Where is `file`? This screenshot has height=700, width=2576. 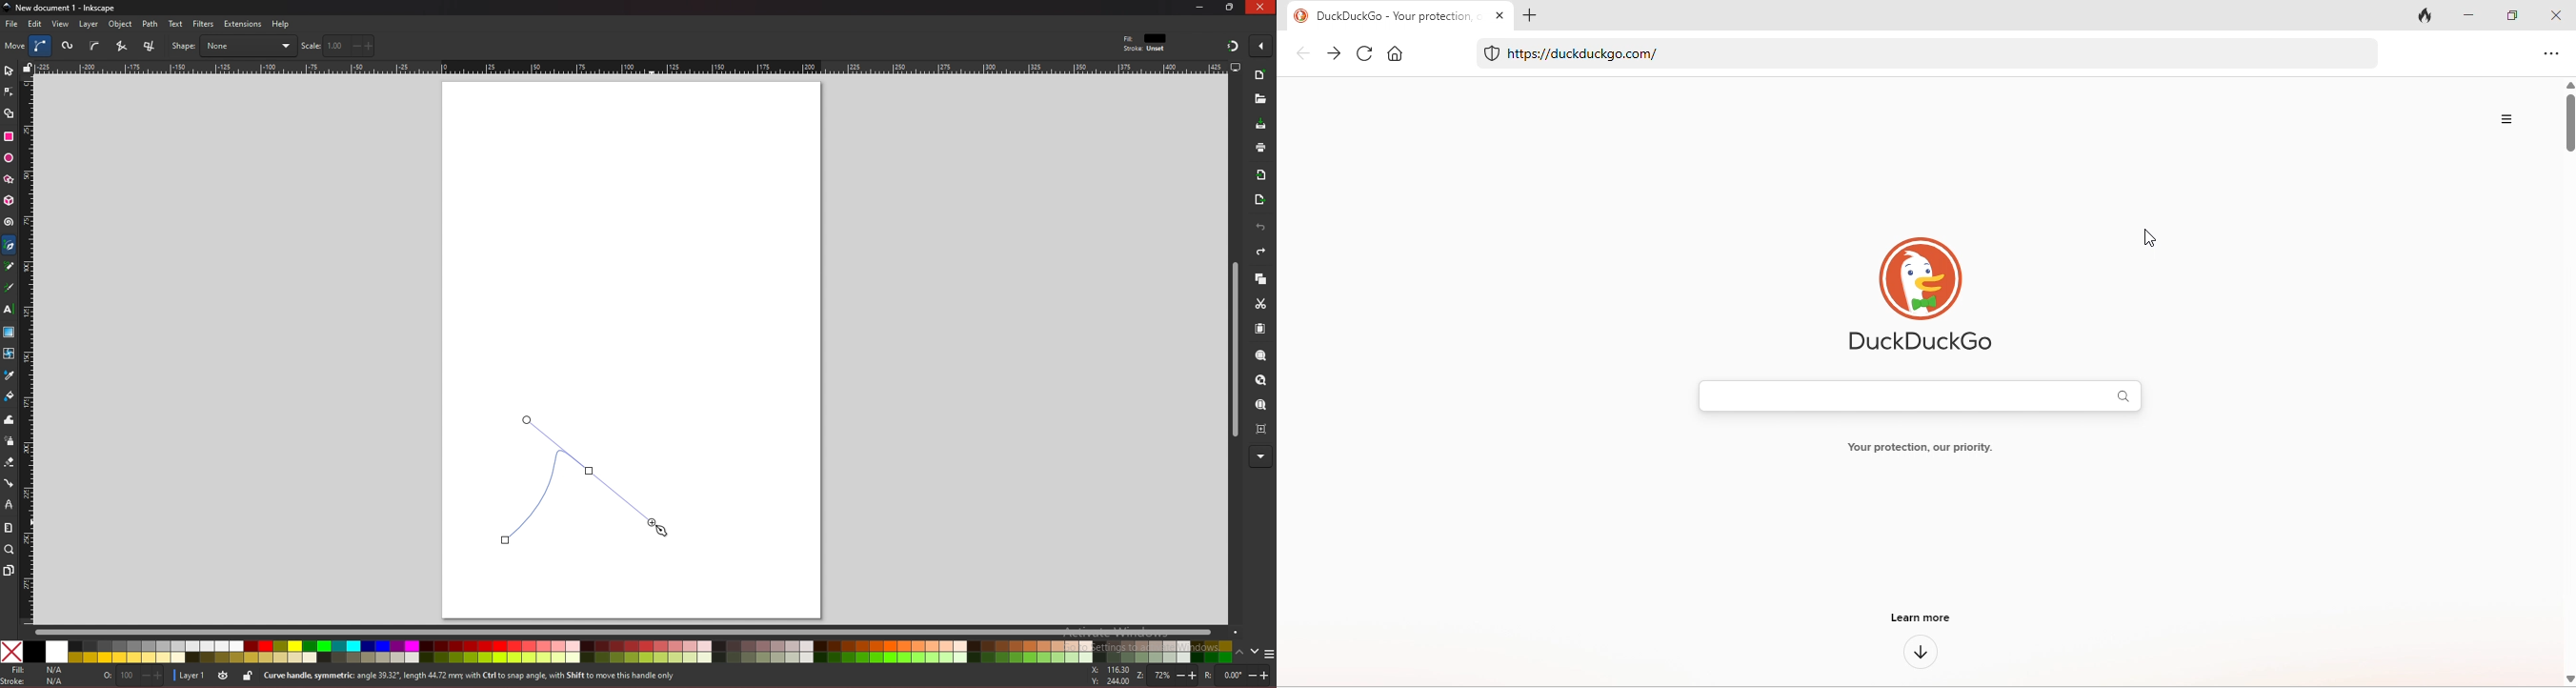 file is located at coordinates (11, 24).